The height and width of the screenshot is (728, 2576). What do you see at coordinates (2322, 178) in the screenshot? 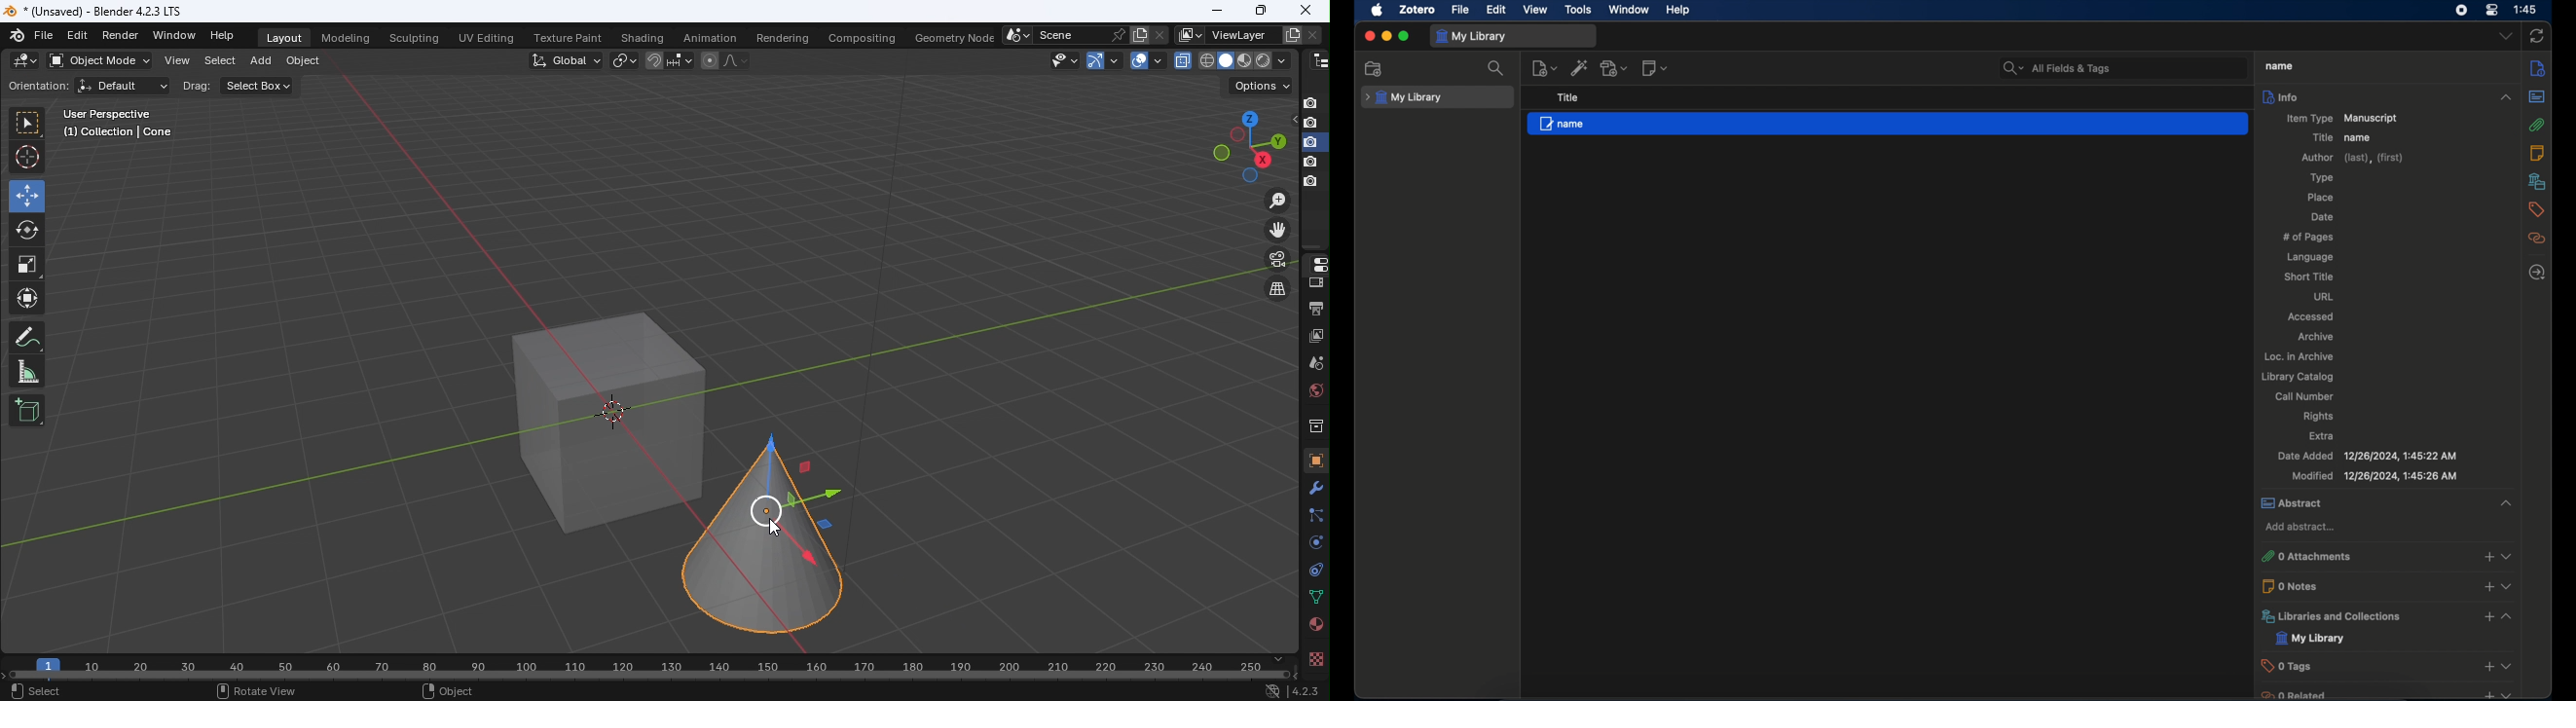
I see `type` at bounding box center [2322, 178].